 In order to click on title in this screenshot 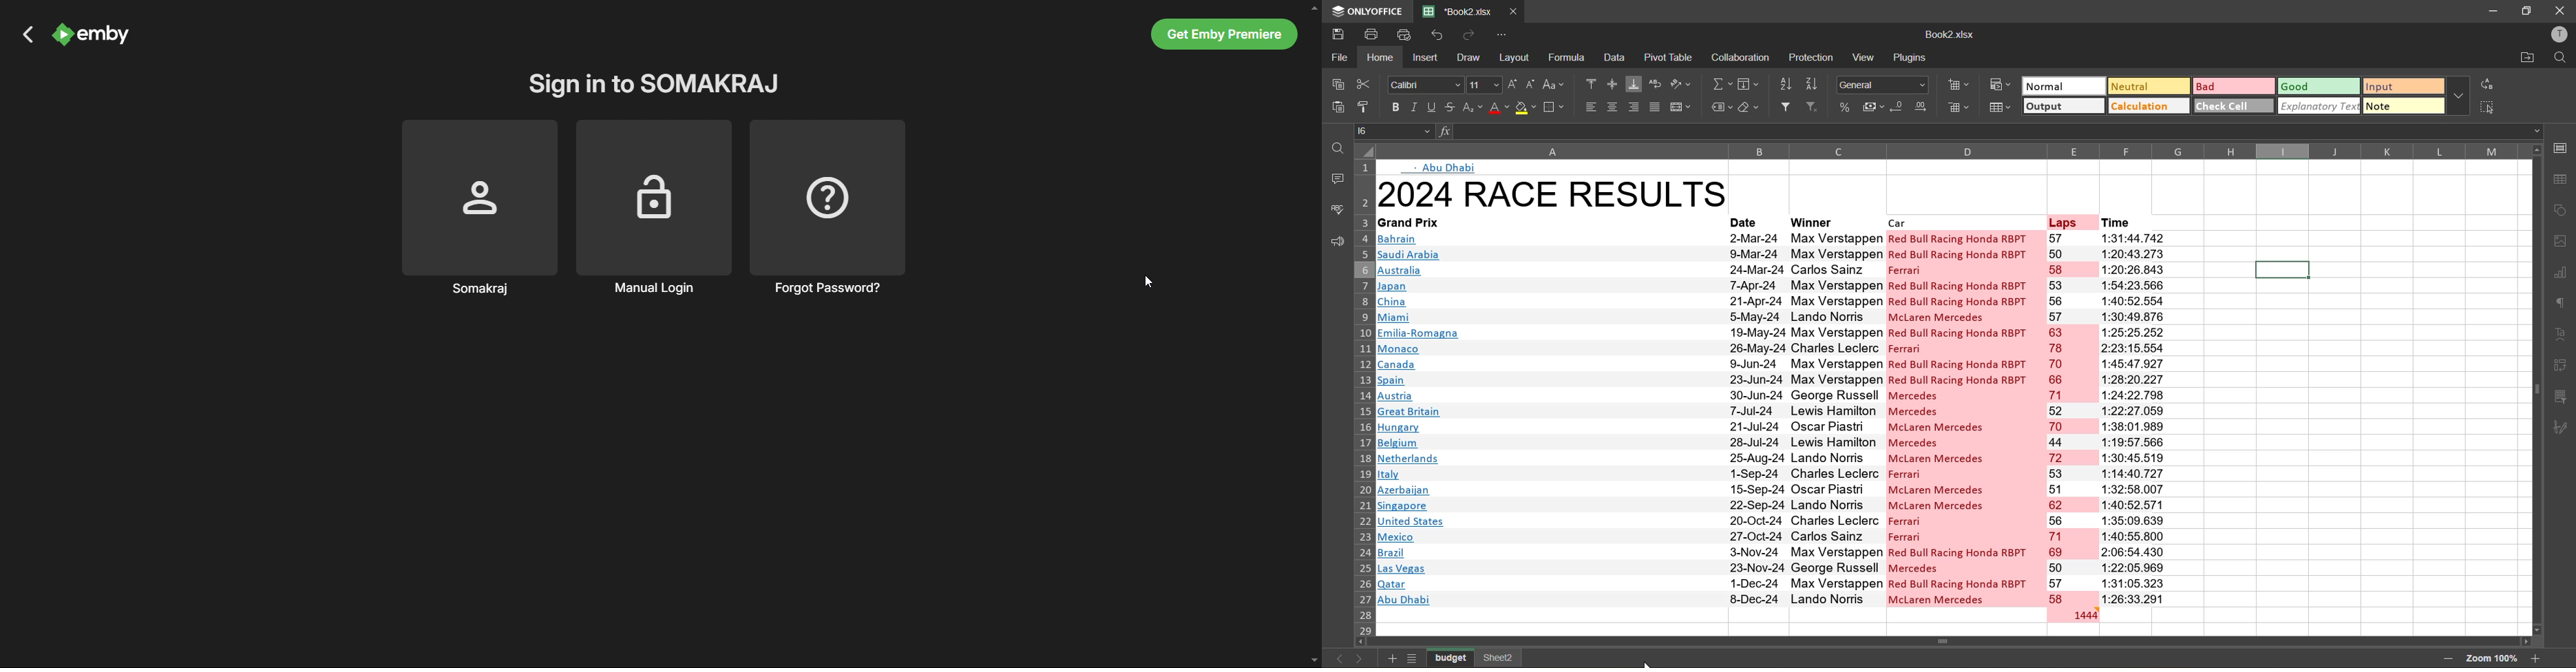, I will do `click(1551, 191)`.